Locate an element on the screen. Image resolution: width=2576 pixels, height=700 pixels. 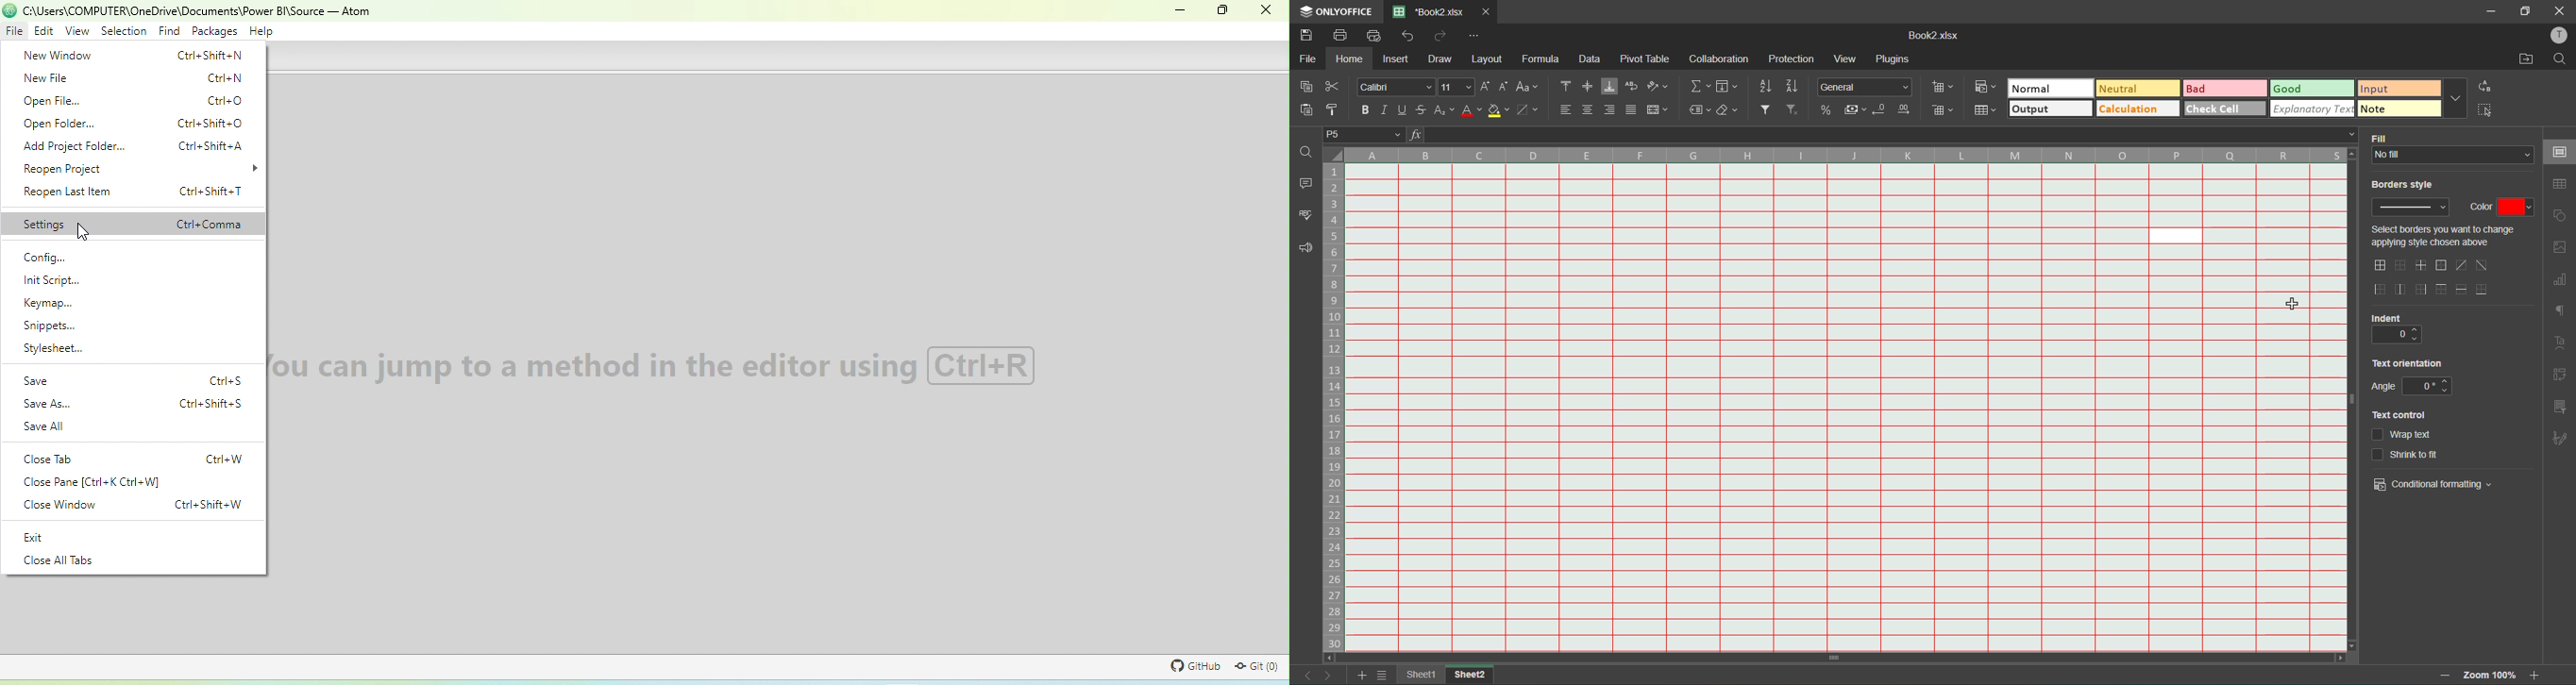
fill  color is located at coordinates (1500, 112).